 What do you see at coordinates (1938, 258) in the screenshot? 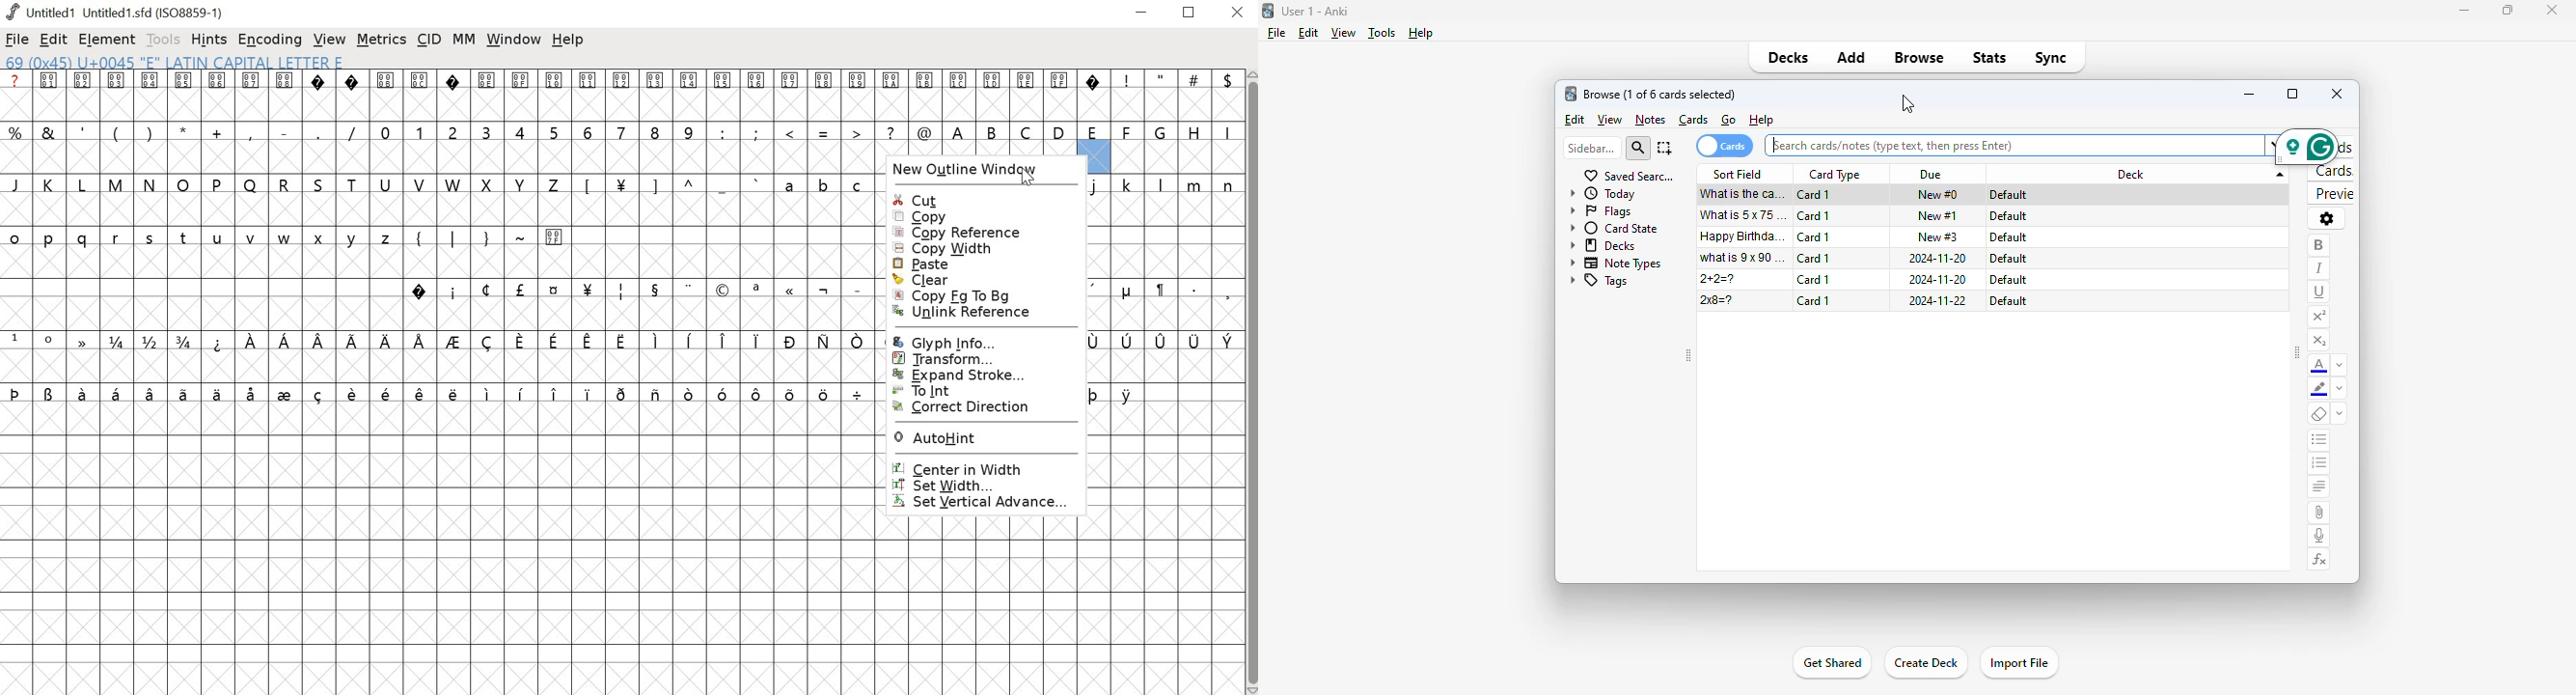
I see `2024-11-20` at bounding box center [1938, 258].